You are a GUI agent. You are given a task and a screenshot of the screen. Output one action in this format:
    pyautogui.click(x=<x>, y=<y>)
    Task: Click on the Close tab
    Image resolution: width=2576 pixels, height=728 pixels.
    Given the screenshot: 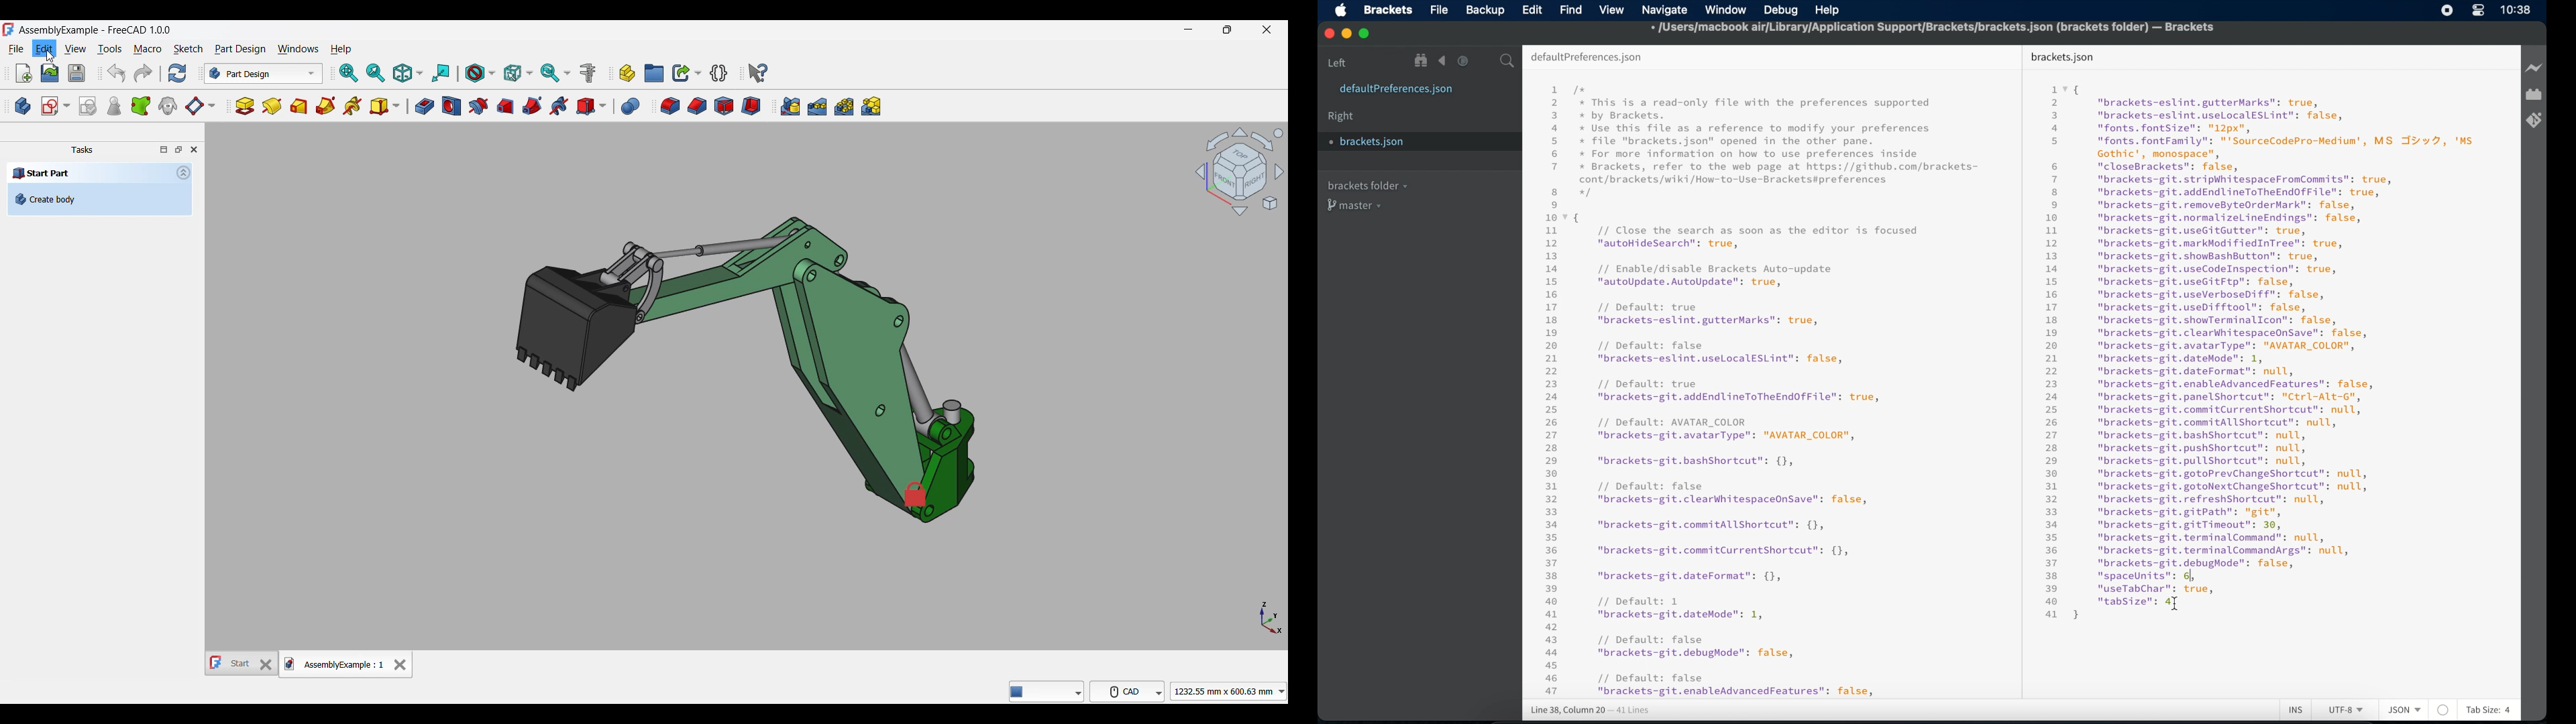 What is the action you would take?
    pyautogui.click(x=400, y=665)
    